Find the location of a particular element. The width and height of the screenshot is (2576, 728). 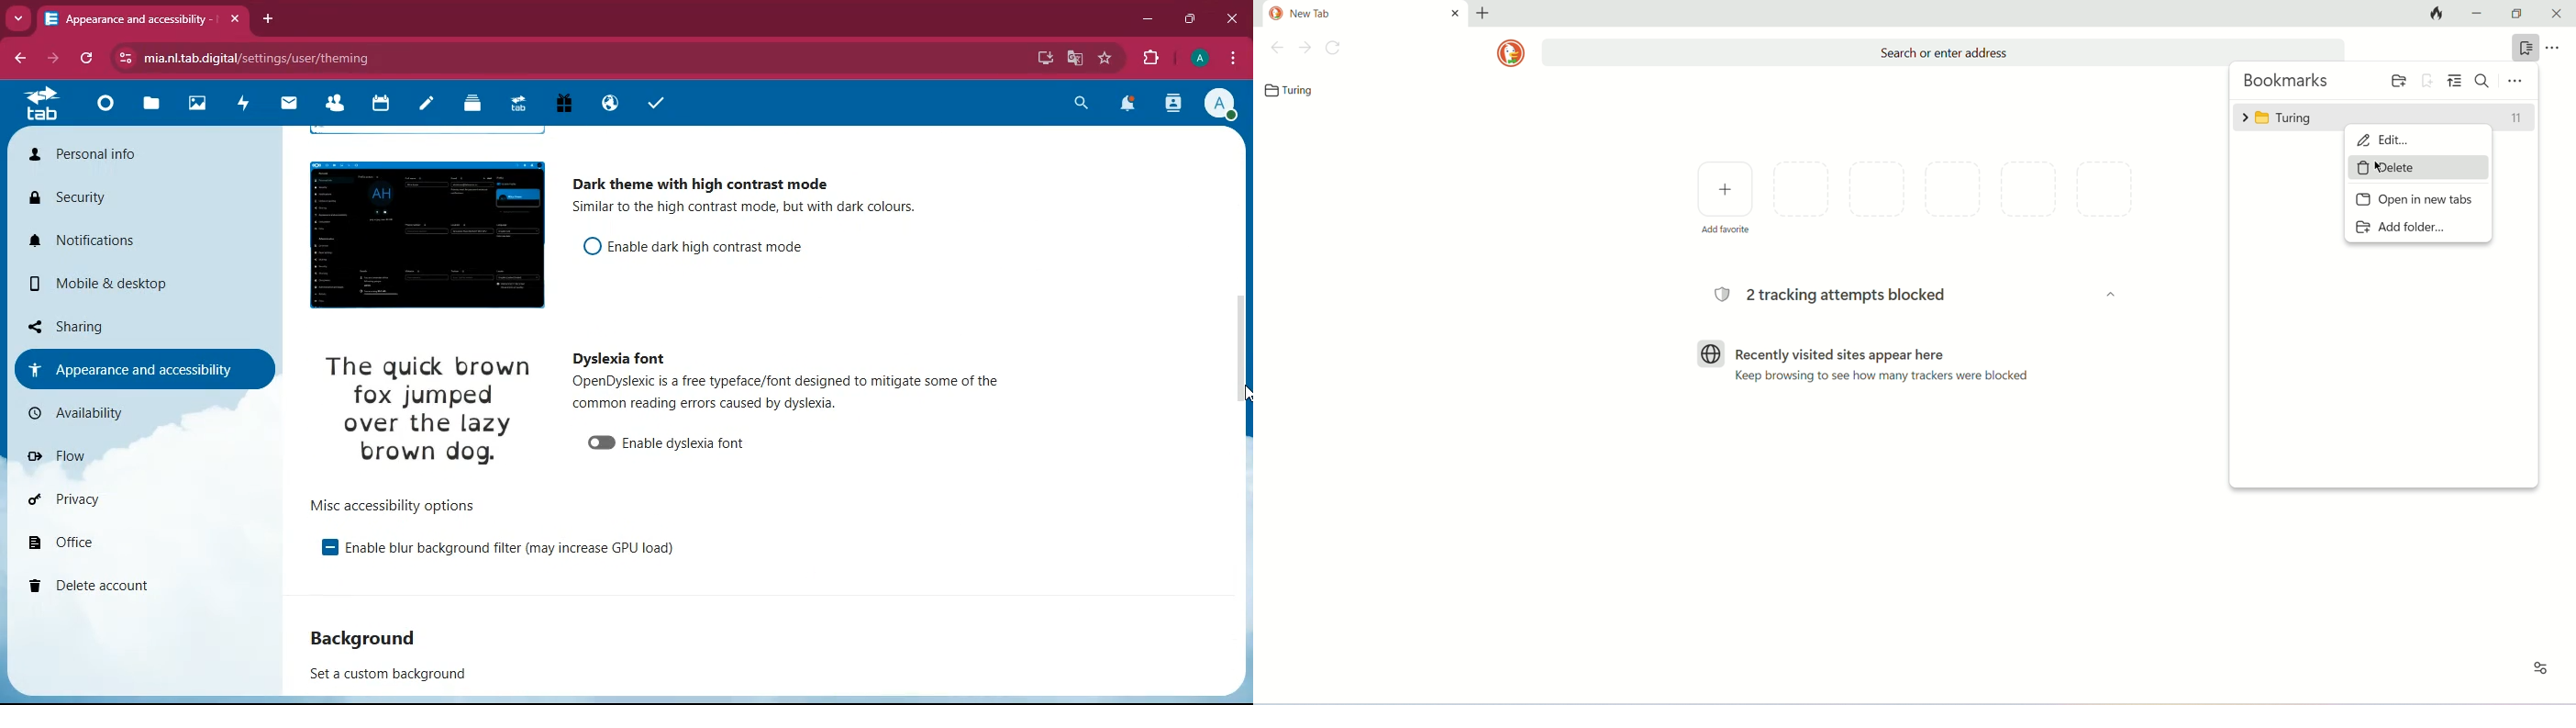

home is located at coordinates (108, 107).